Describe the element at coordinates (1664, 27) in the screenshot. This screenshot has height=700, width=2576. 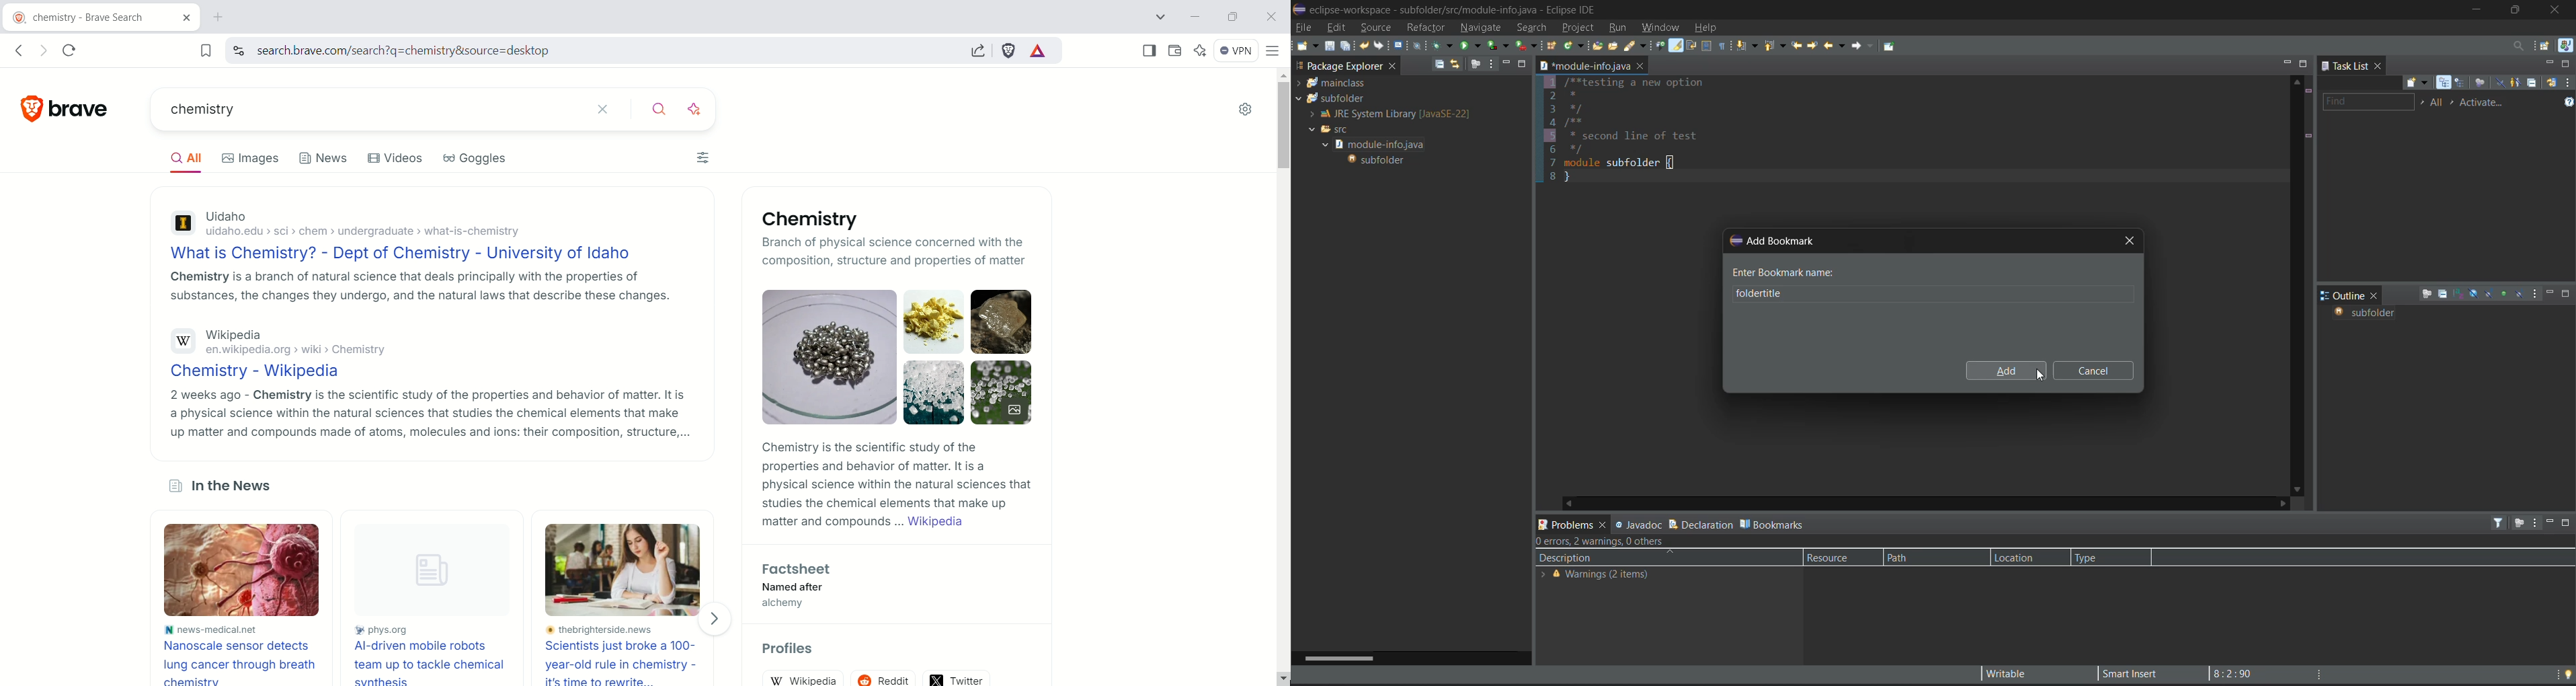
I see `window` at that location.